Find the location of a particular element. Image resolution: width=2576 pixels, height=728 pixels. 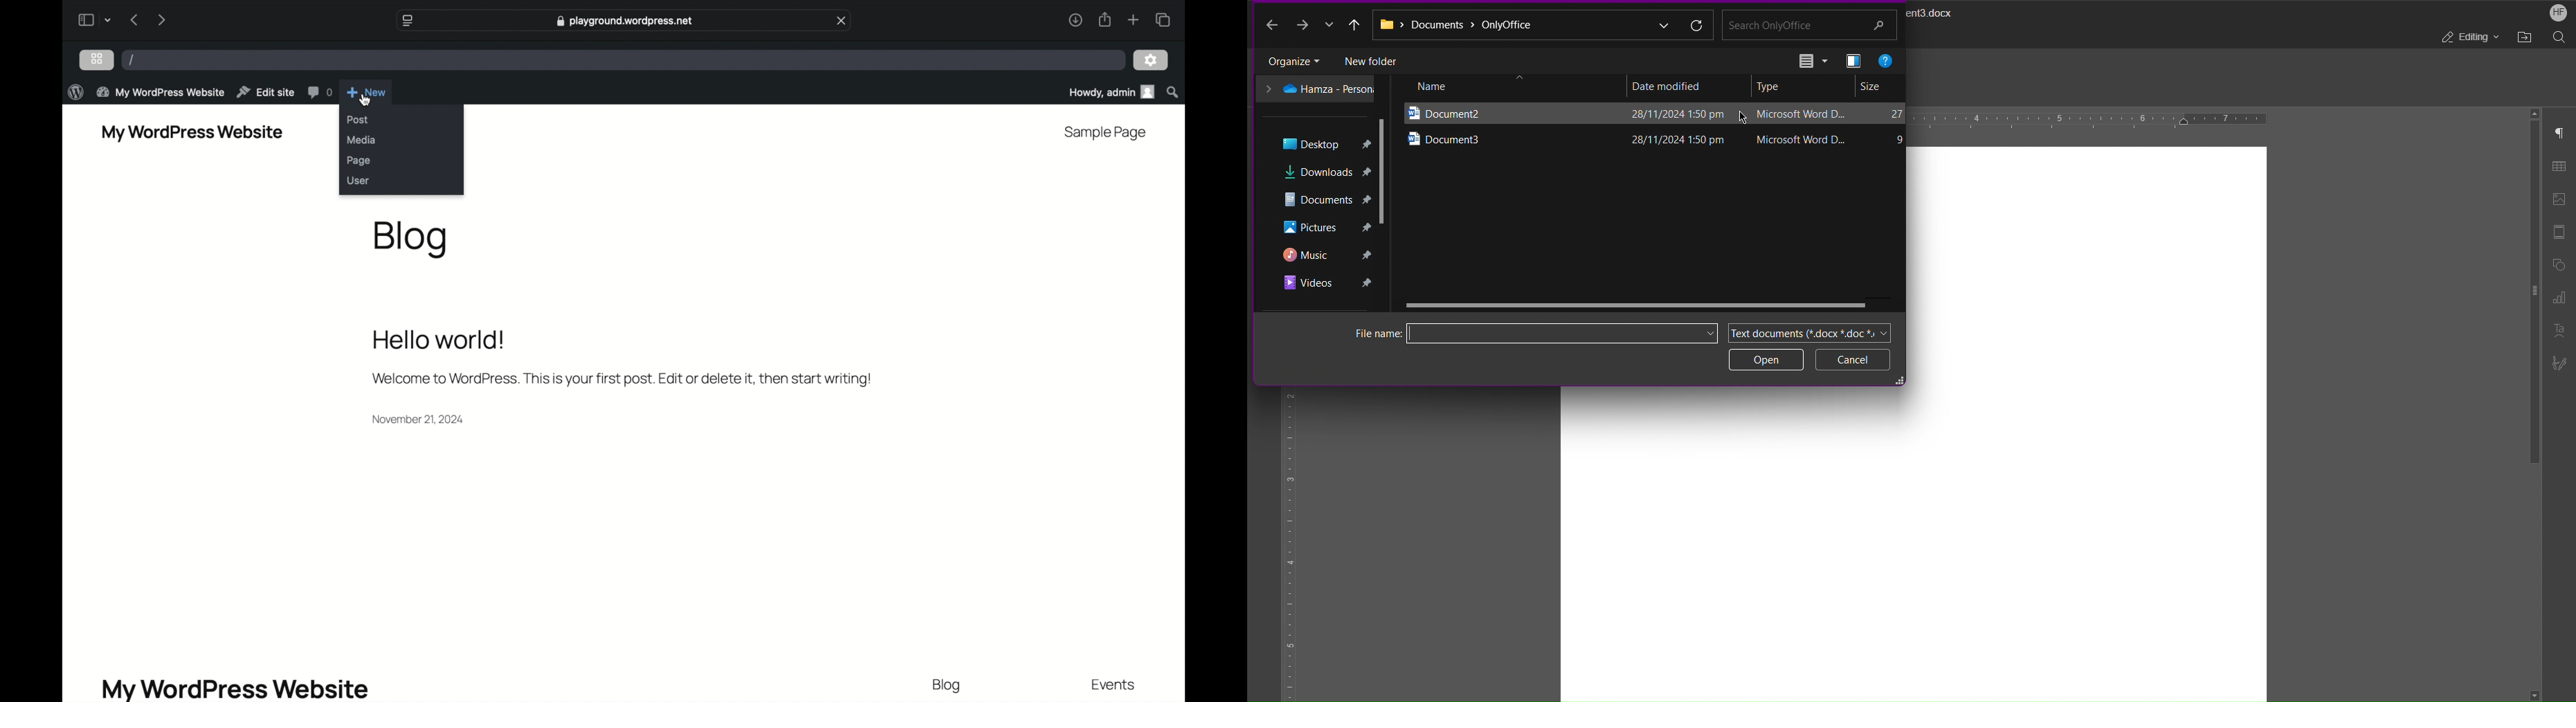

events is located at coordinates (1115, 685).